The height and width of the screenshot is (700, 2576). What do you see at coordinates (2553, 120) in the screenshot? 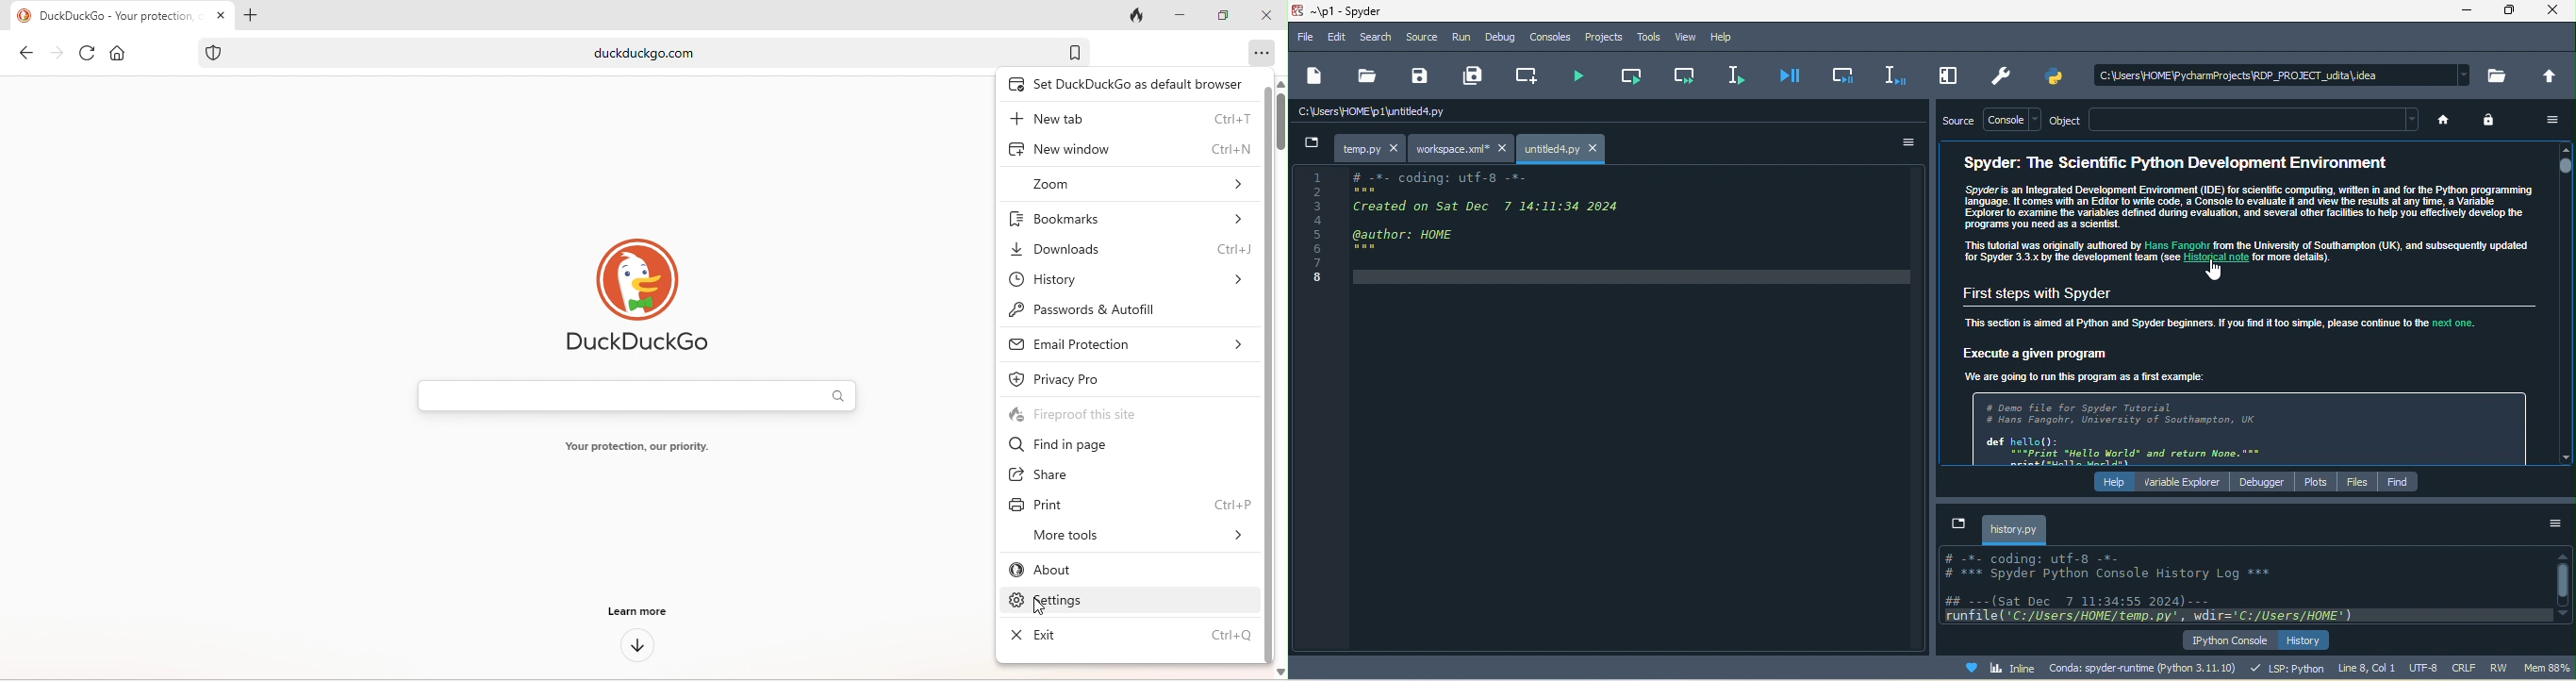
I see `option` at bounding box center [2553, 120].